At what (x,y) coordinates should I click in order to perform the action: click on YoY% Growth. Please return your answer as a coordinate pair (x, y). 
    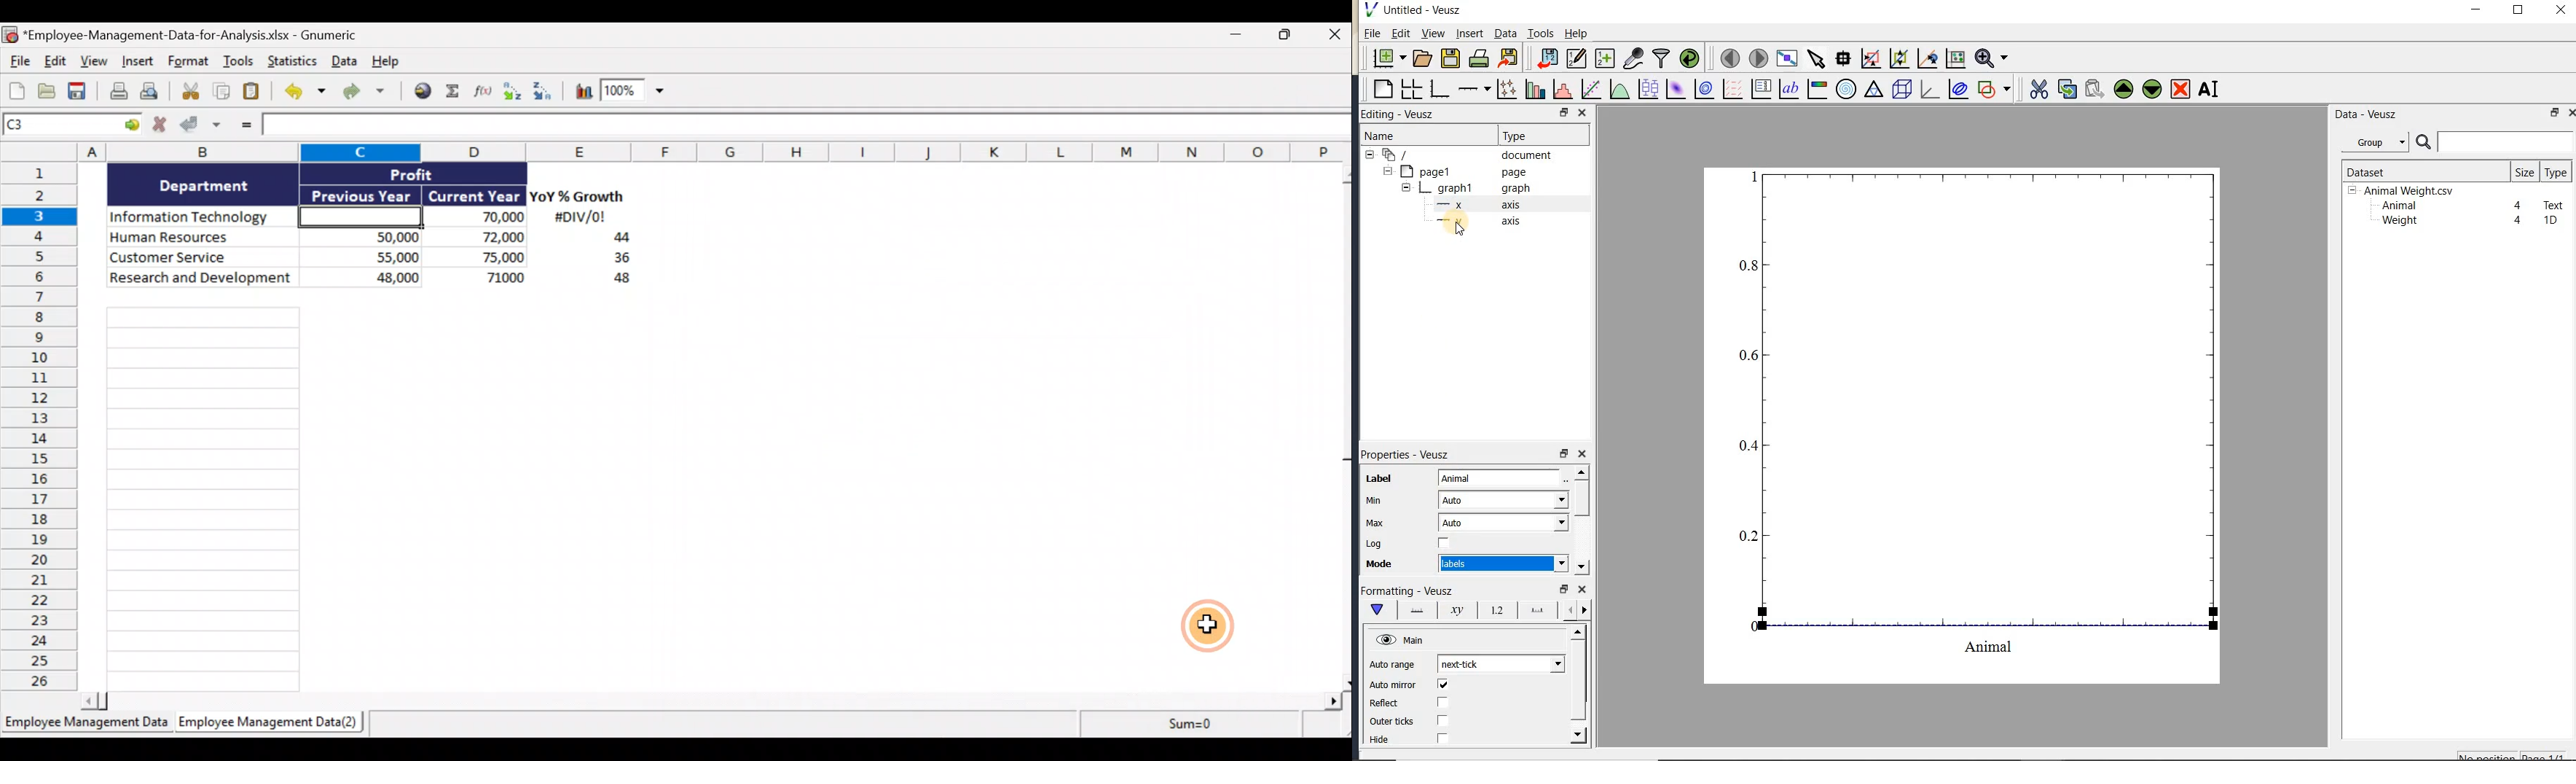
    Looking at the image, I should click on (577, 197).